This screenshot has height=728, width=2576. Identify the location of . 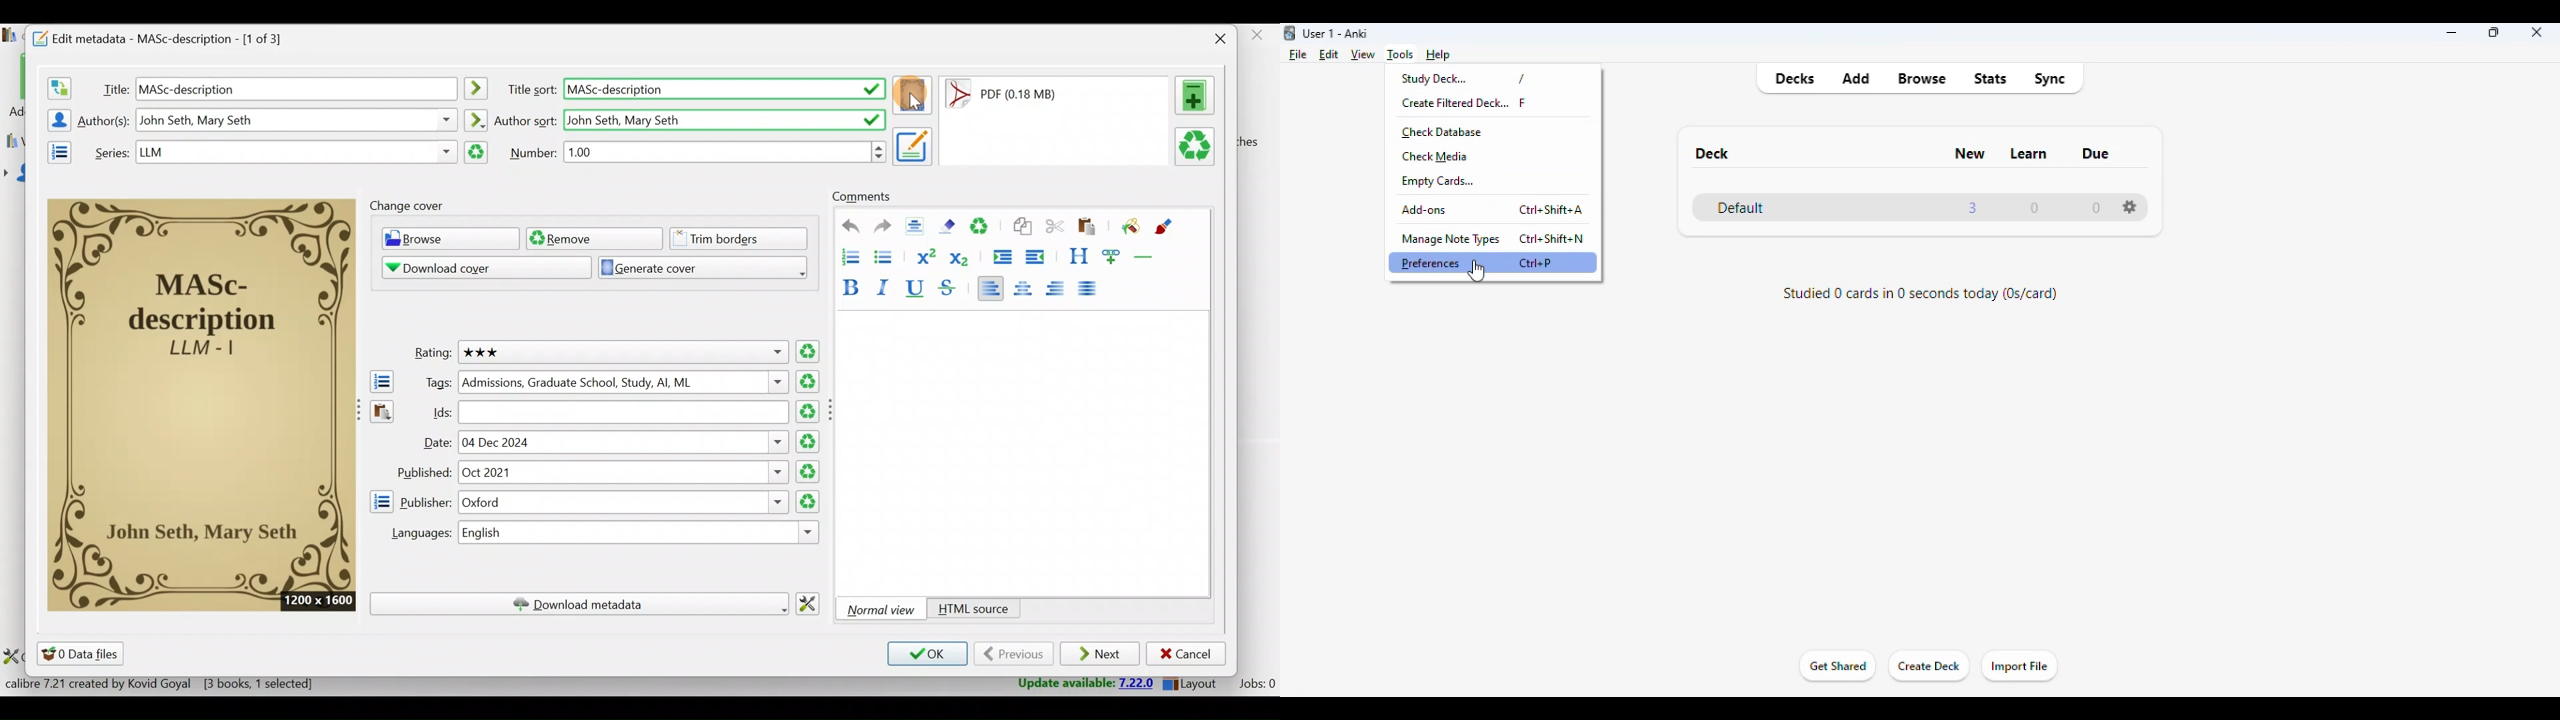
(624, 412).